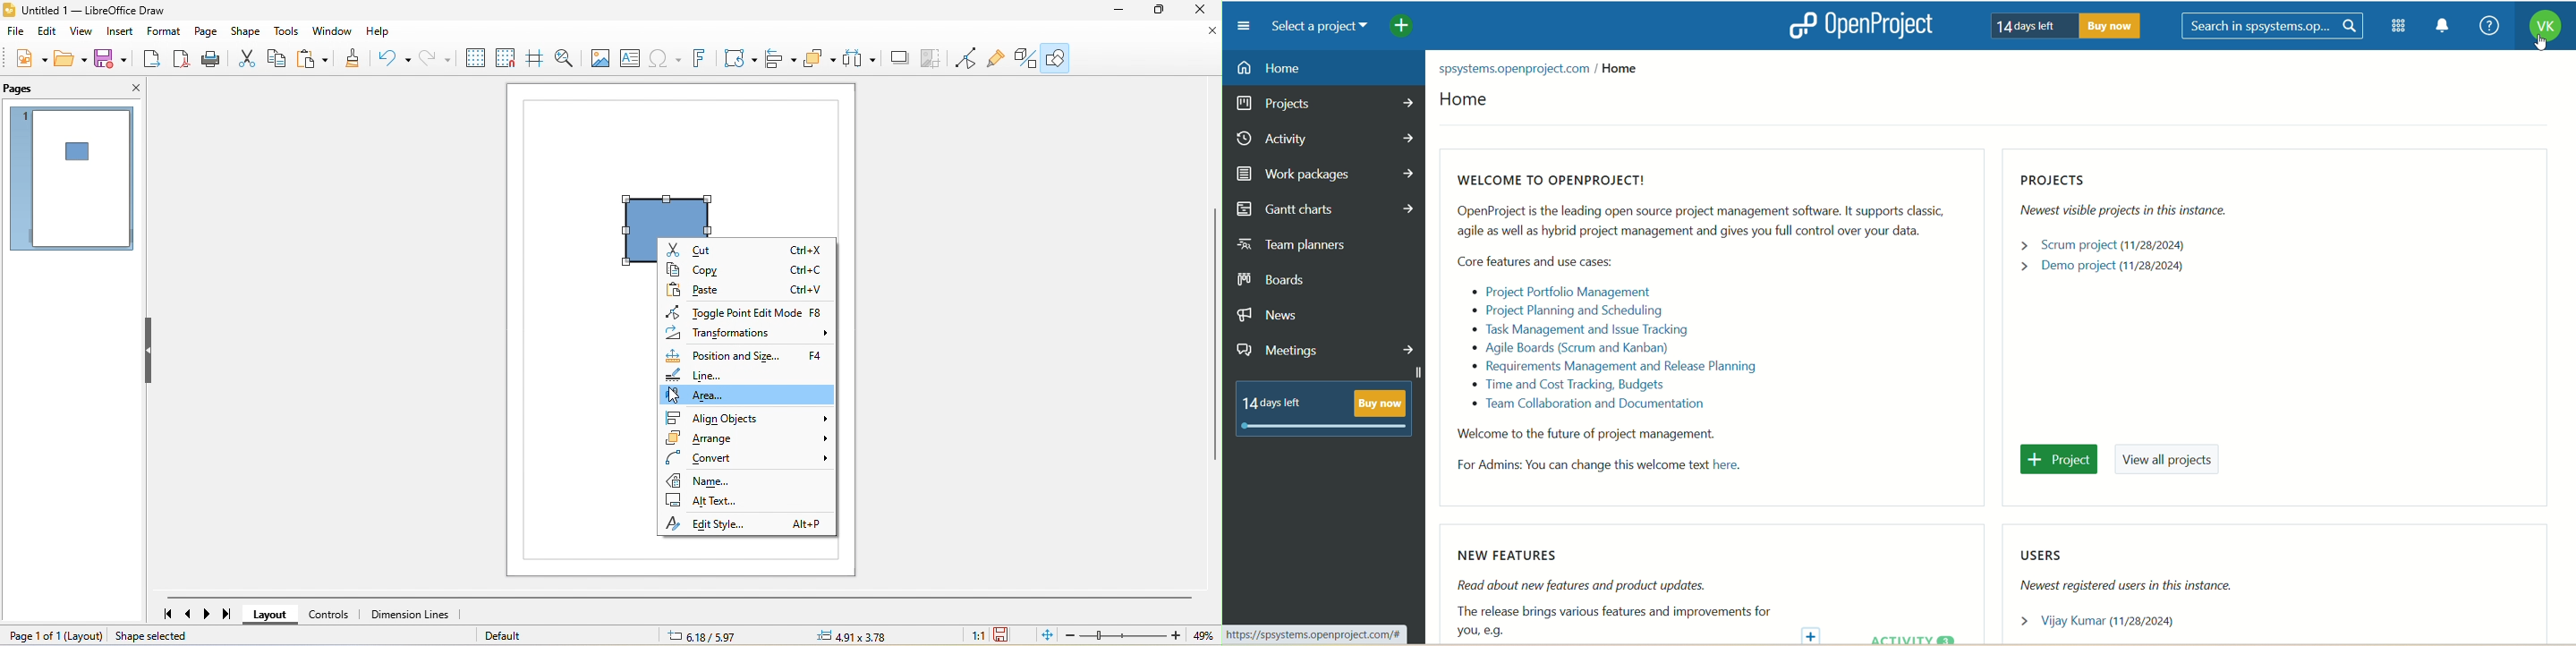 The height and width of the screenshot is (672, 2576). I want to click on 4.91/3.78, so click(854, 636).